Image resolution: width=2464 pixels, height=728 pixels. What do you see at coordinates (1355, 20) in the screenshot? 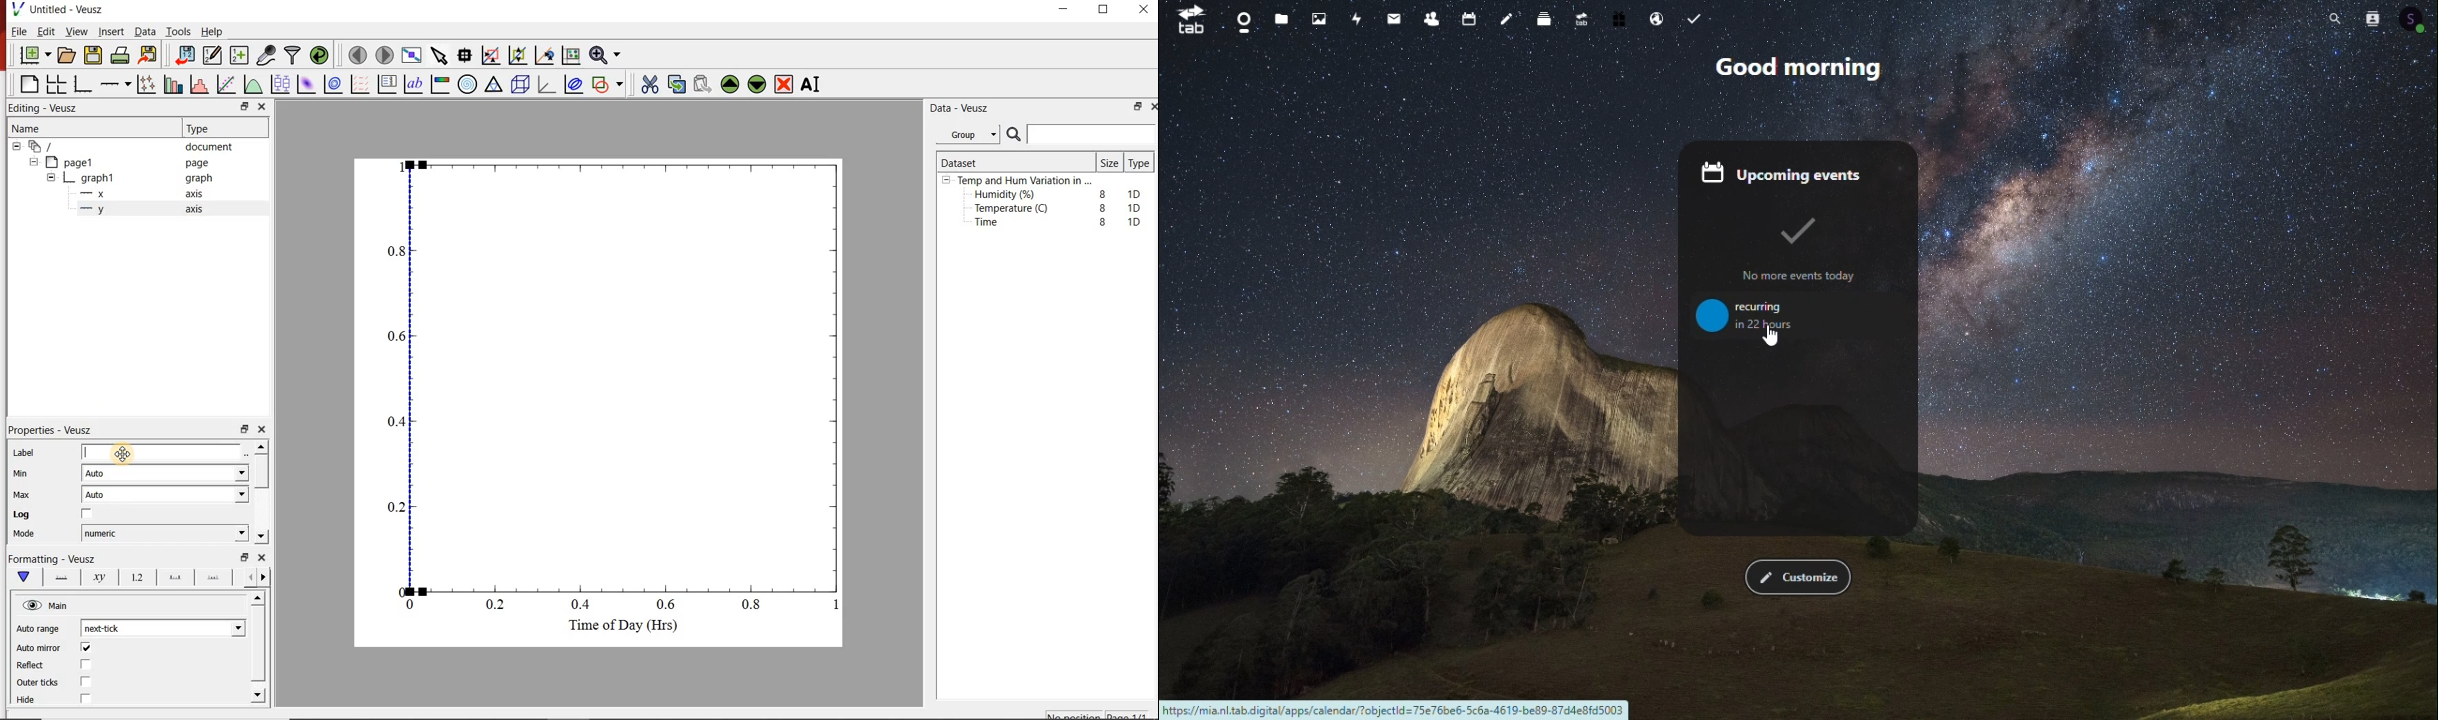
I see `Activity` at bounding box center [1355, 20].